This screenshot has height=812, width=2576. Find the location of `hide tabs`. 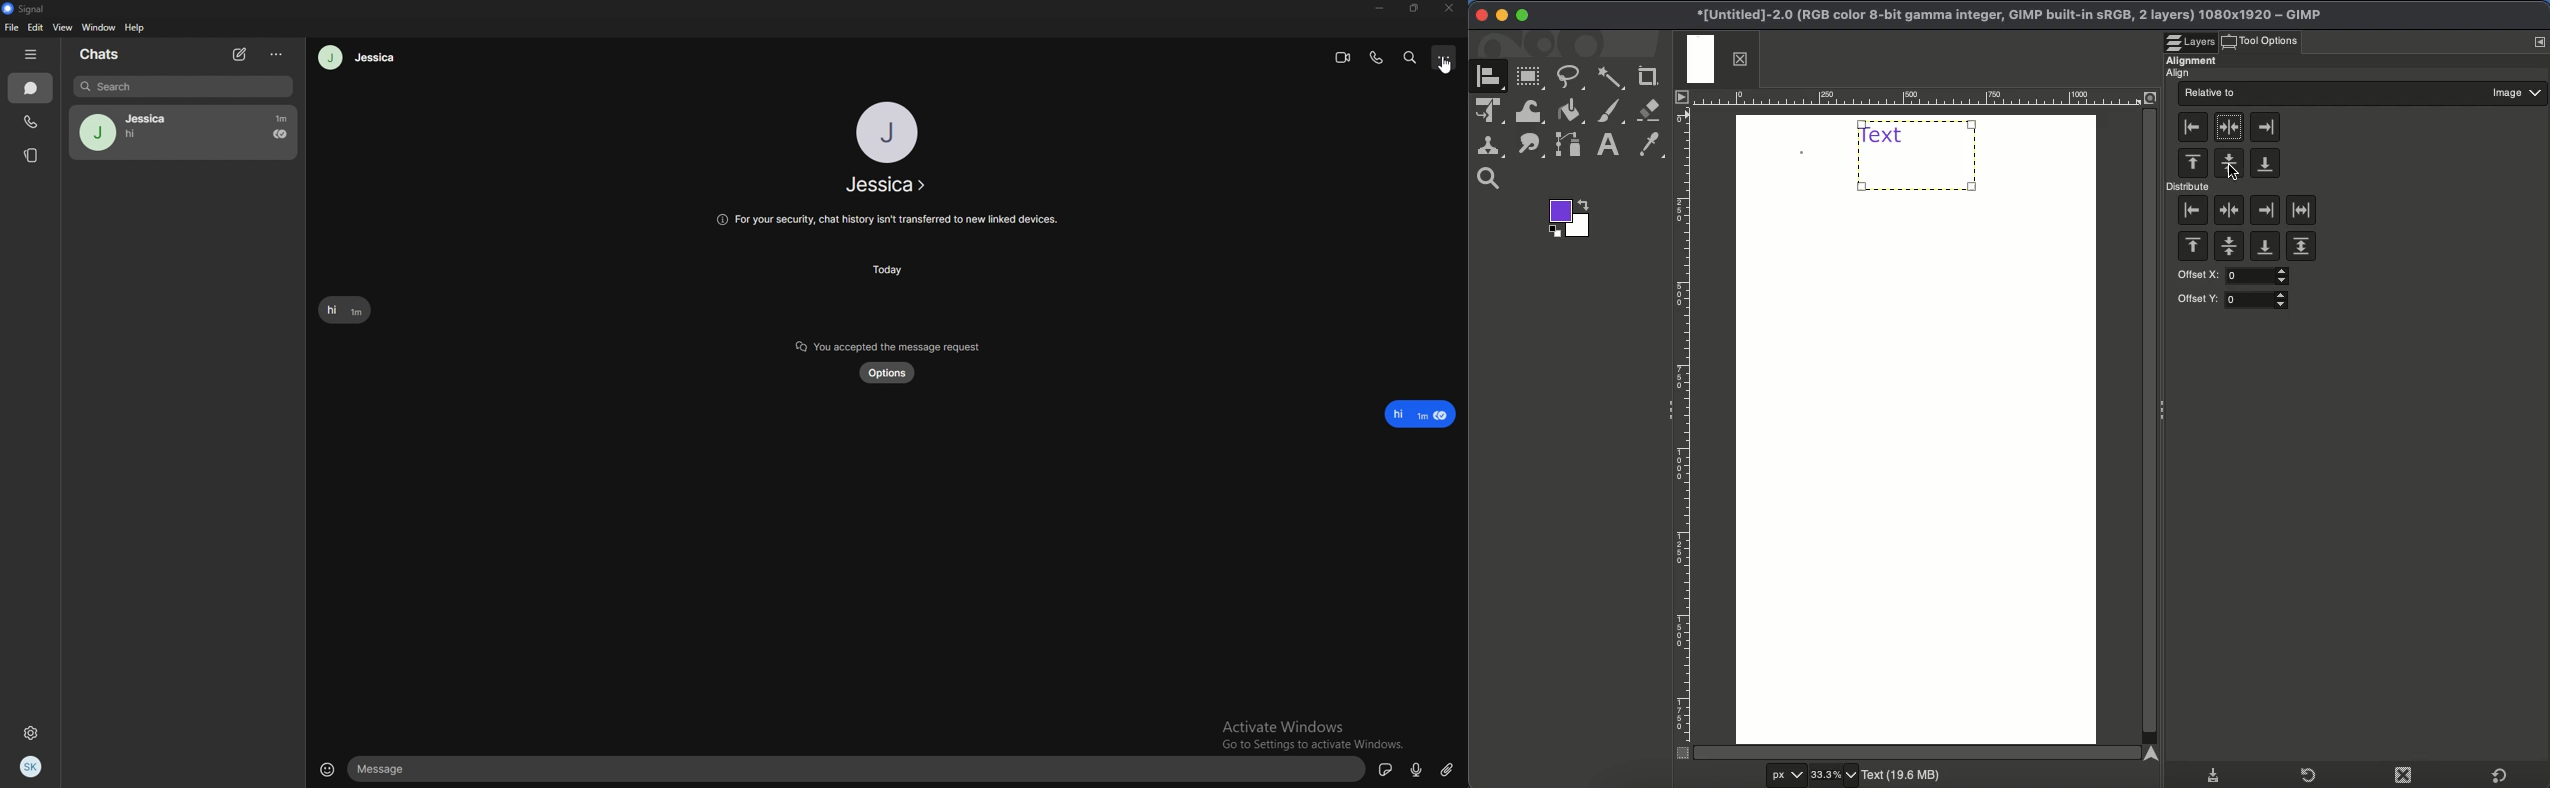

hide tabs is located at coordinates (34, 55).